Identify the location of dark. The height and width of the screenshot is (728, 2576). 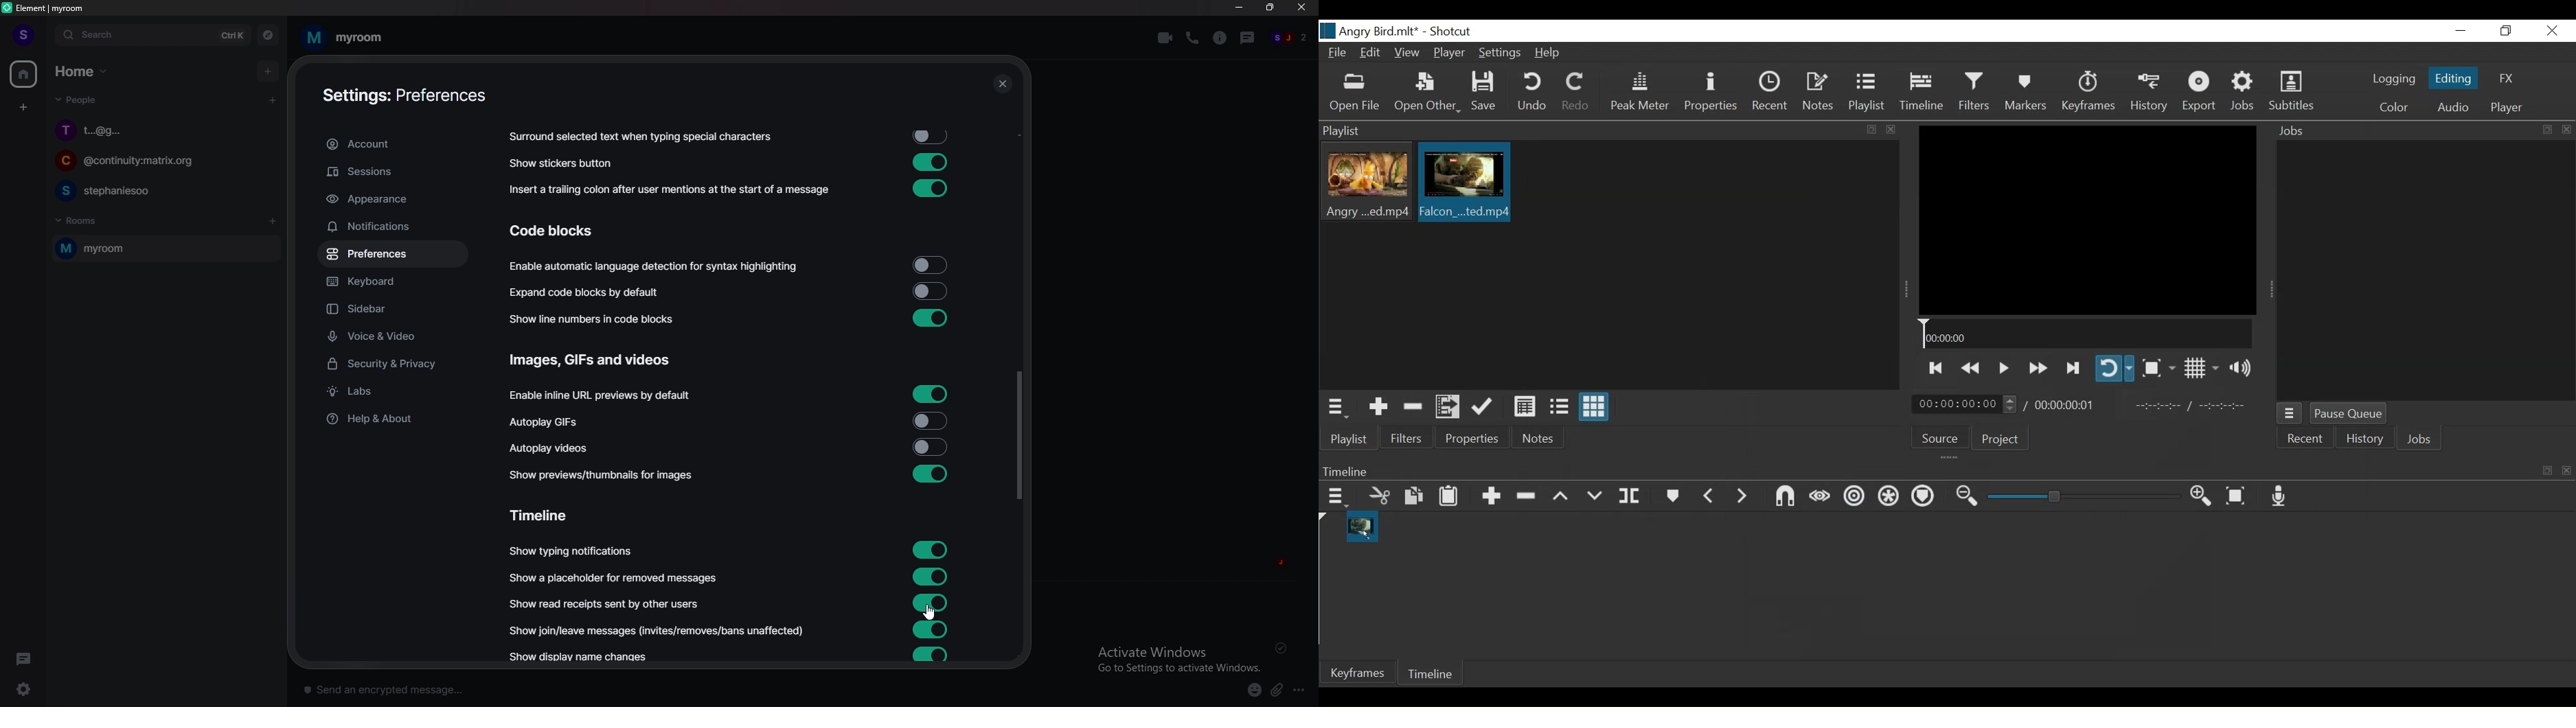
(27, 658).